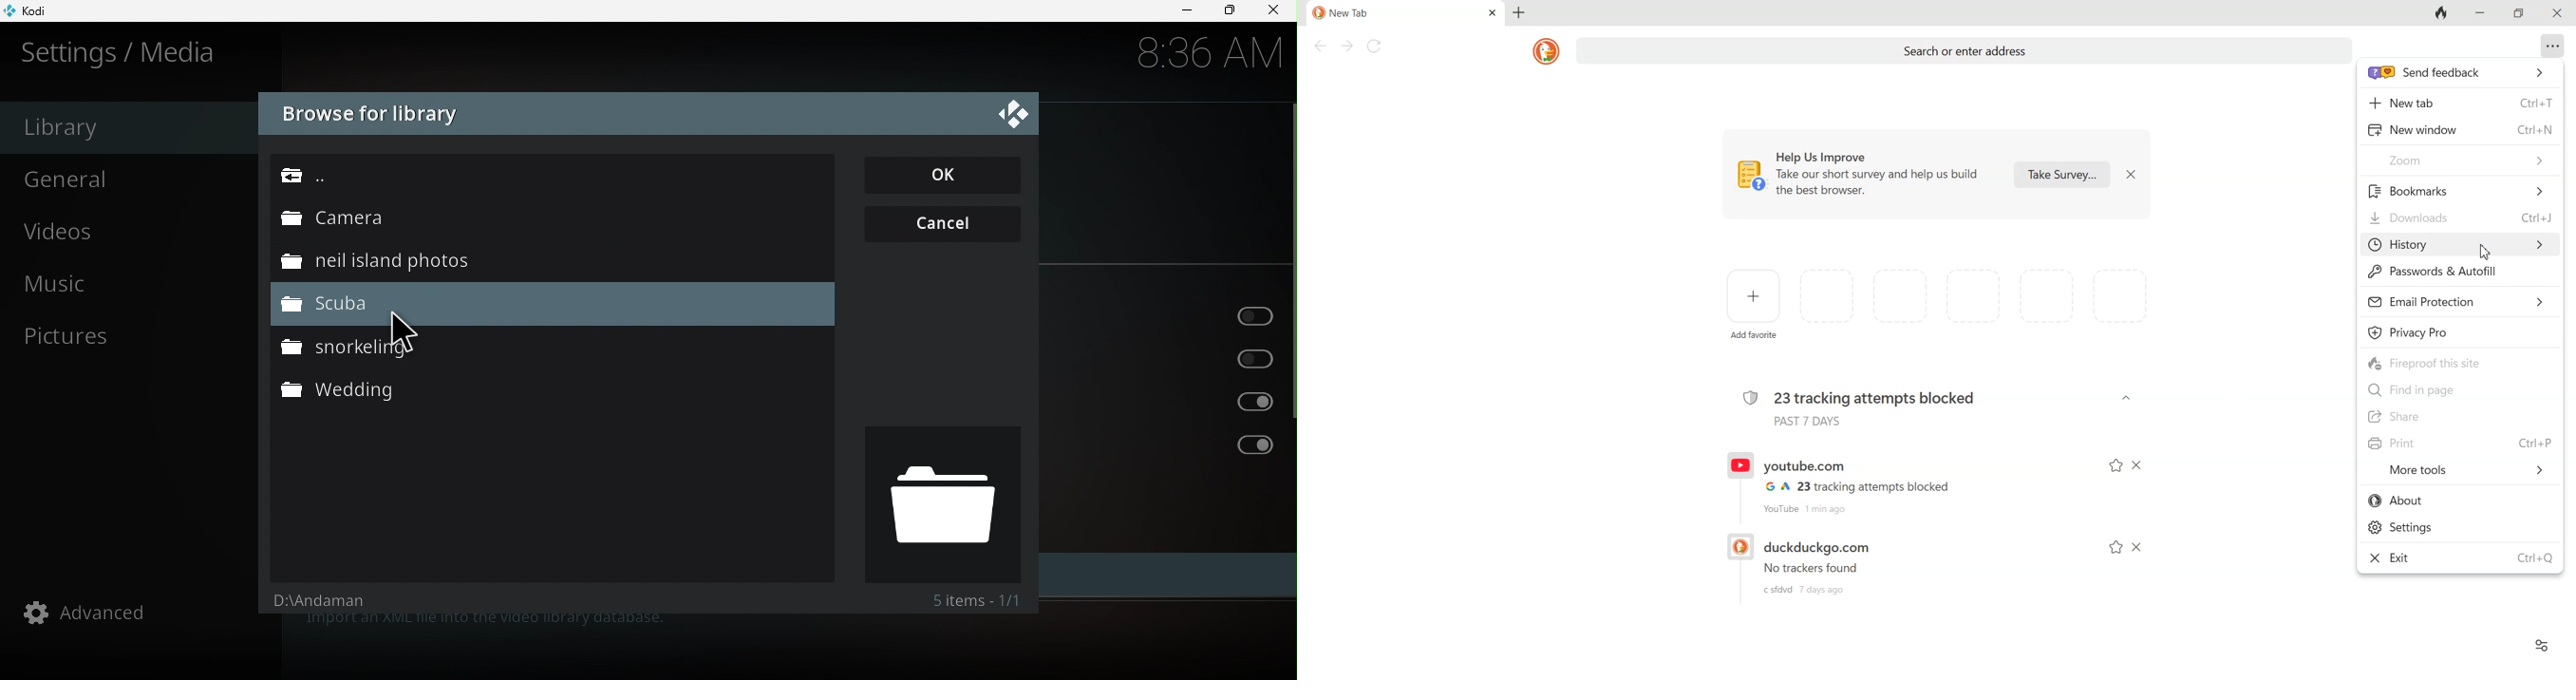 This screenshot has height=700, width=2576. I want to click on Music, so click(131, 288).